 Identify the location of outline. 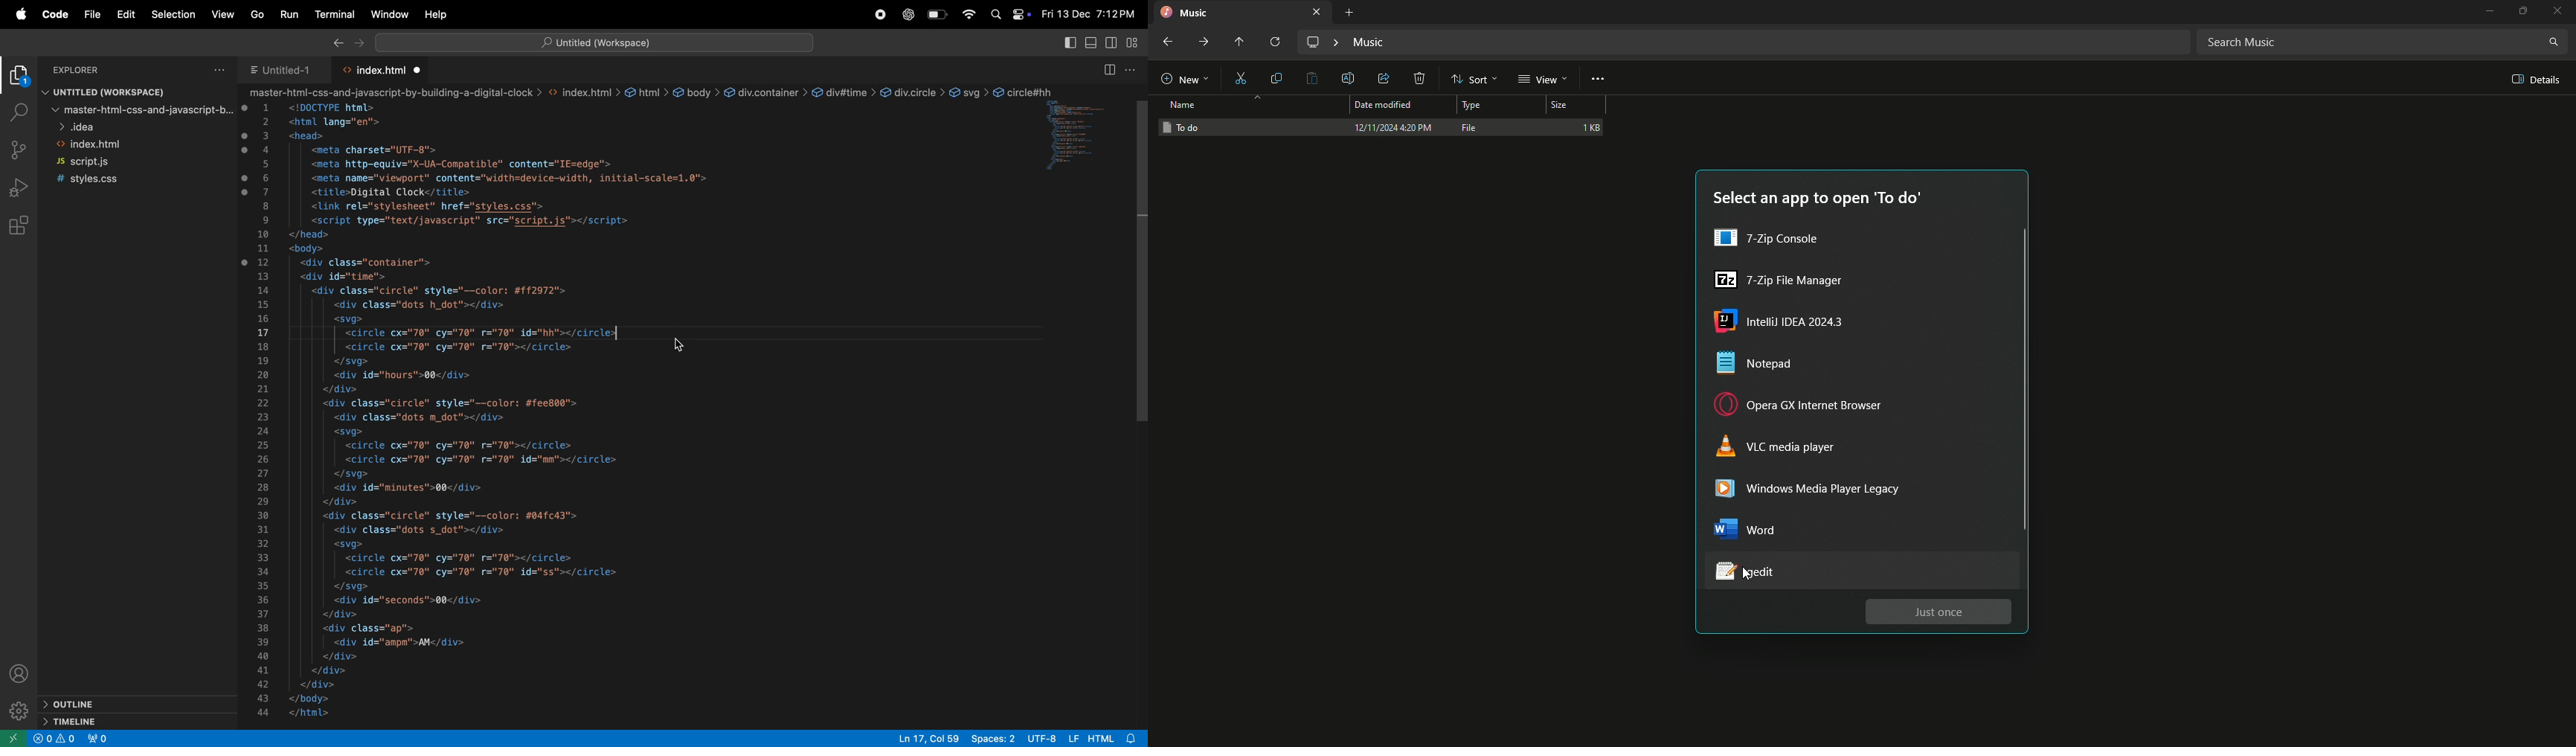
(100, 703).